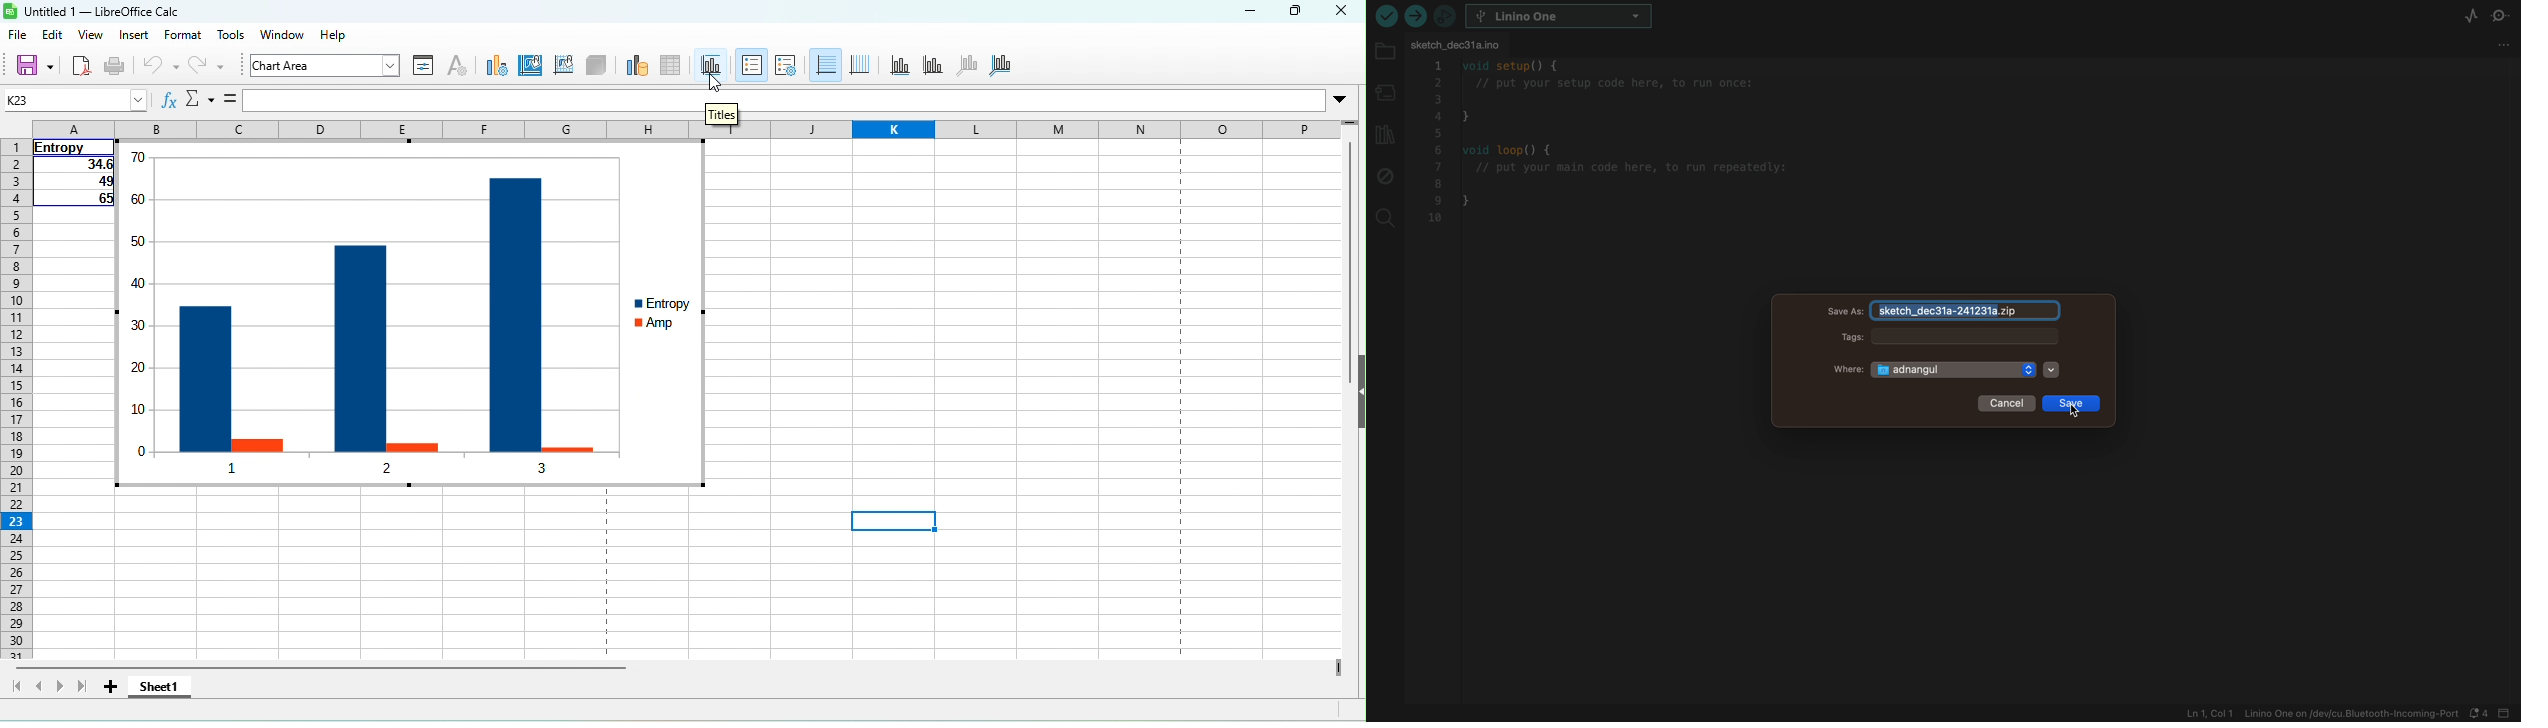 This screenshot has width=2548, height=728. I want to click on tags, so click(1942, 338).